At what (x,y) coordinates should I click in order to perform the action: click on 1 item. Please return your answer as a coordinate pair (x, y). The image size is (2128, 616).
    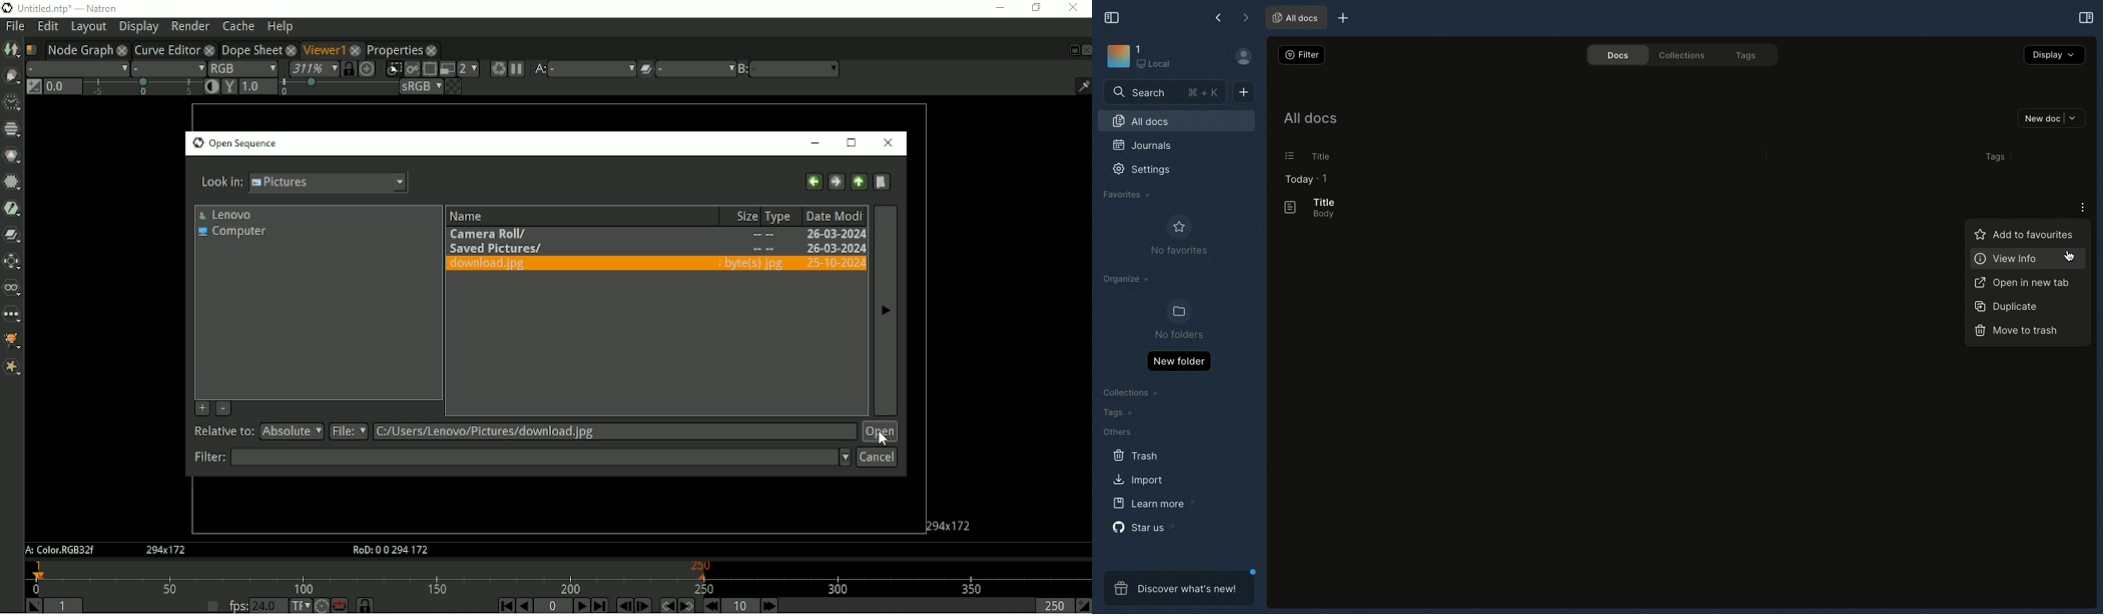
    Looking at the image, I should click on (1325, 178).